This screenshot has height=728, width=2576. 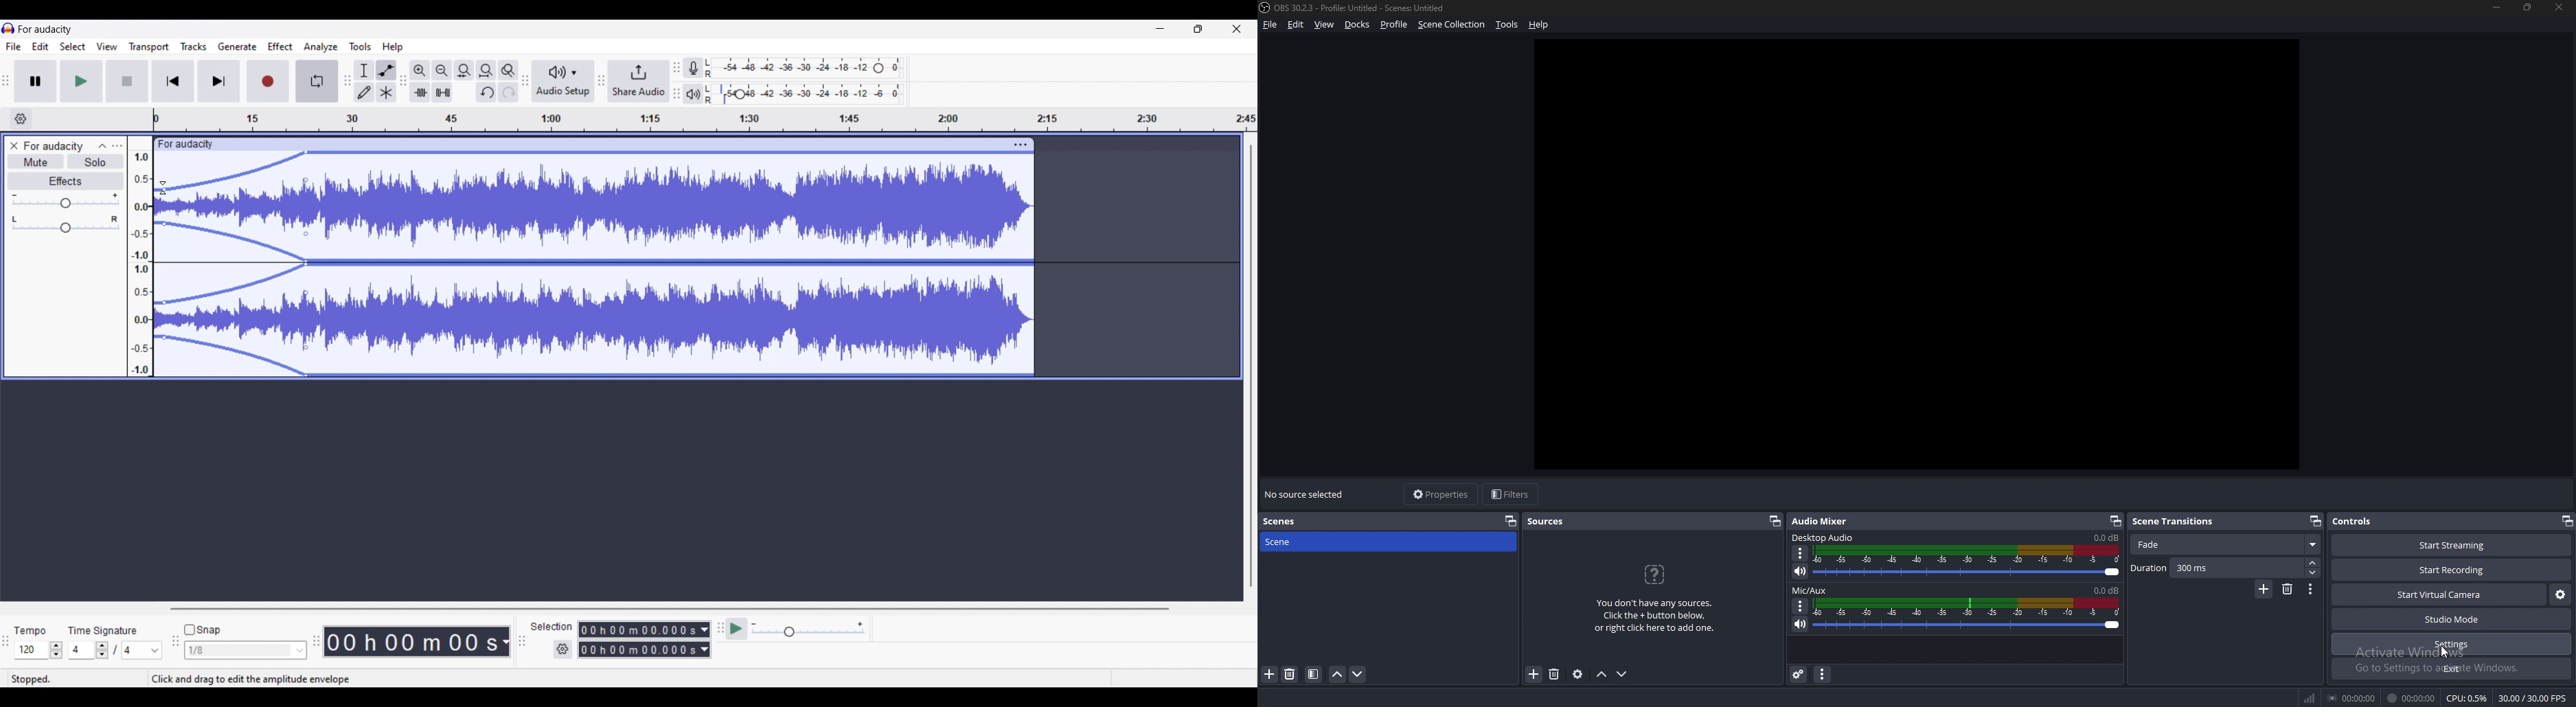 What do you see at coordinates (1199, 29) in the screenshot?
I see `Show in smaller tab` at bounding box center [1199, 29].